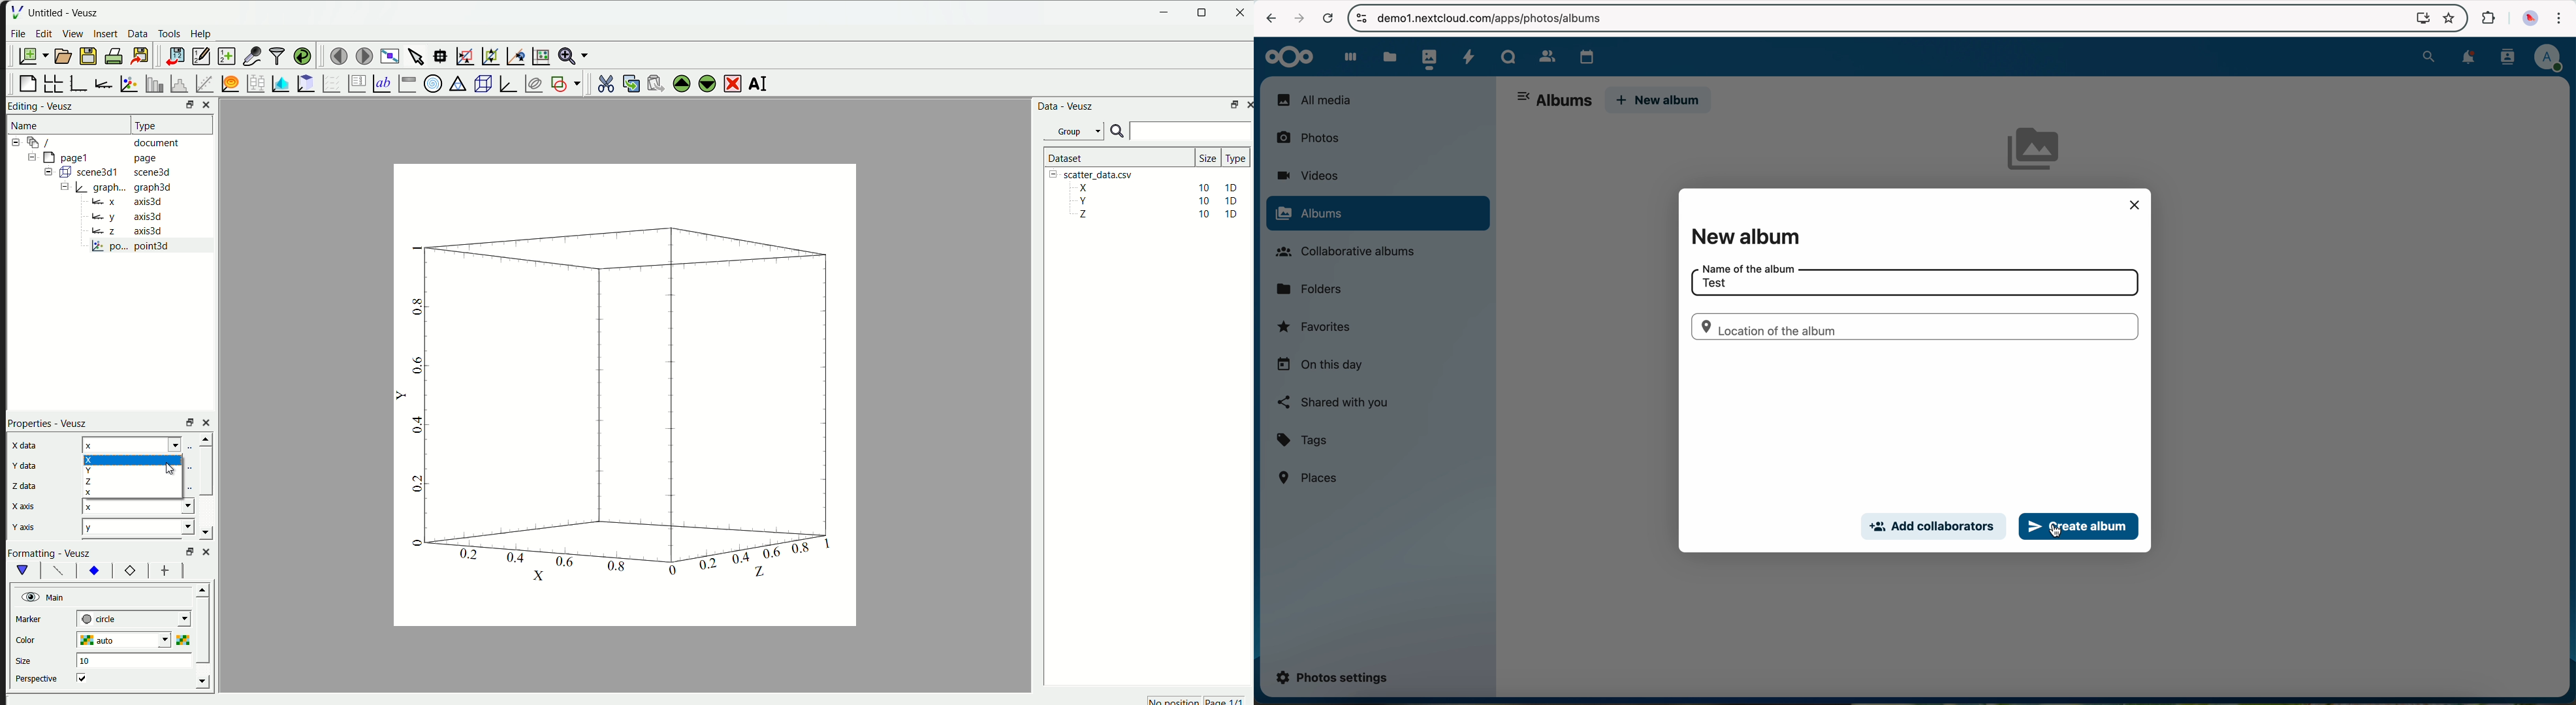 This screenshot has width=2576, height=728. Describe the element at coordinates (730, 83) in the screenshot. I see `remove the selected widget` at that location.